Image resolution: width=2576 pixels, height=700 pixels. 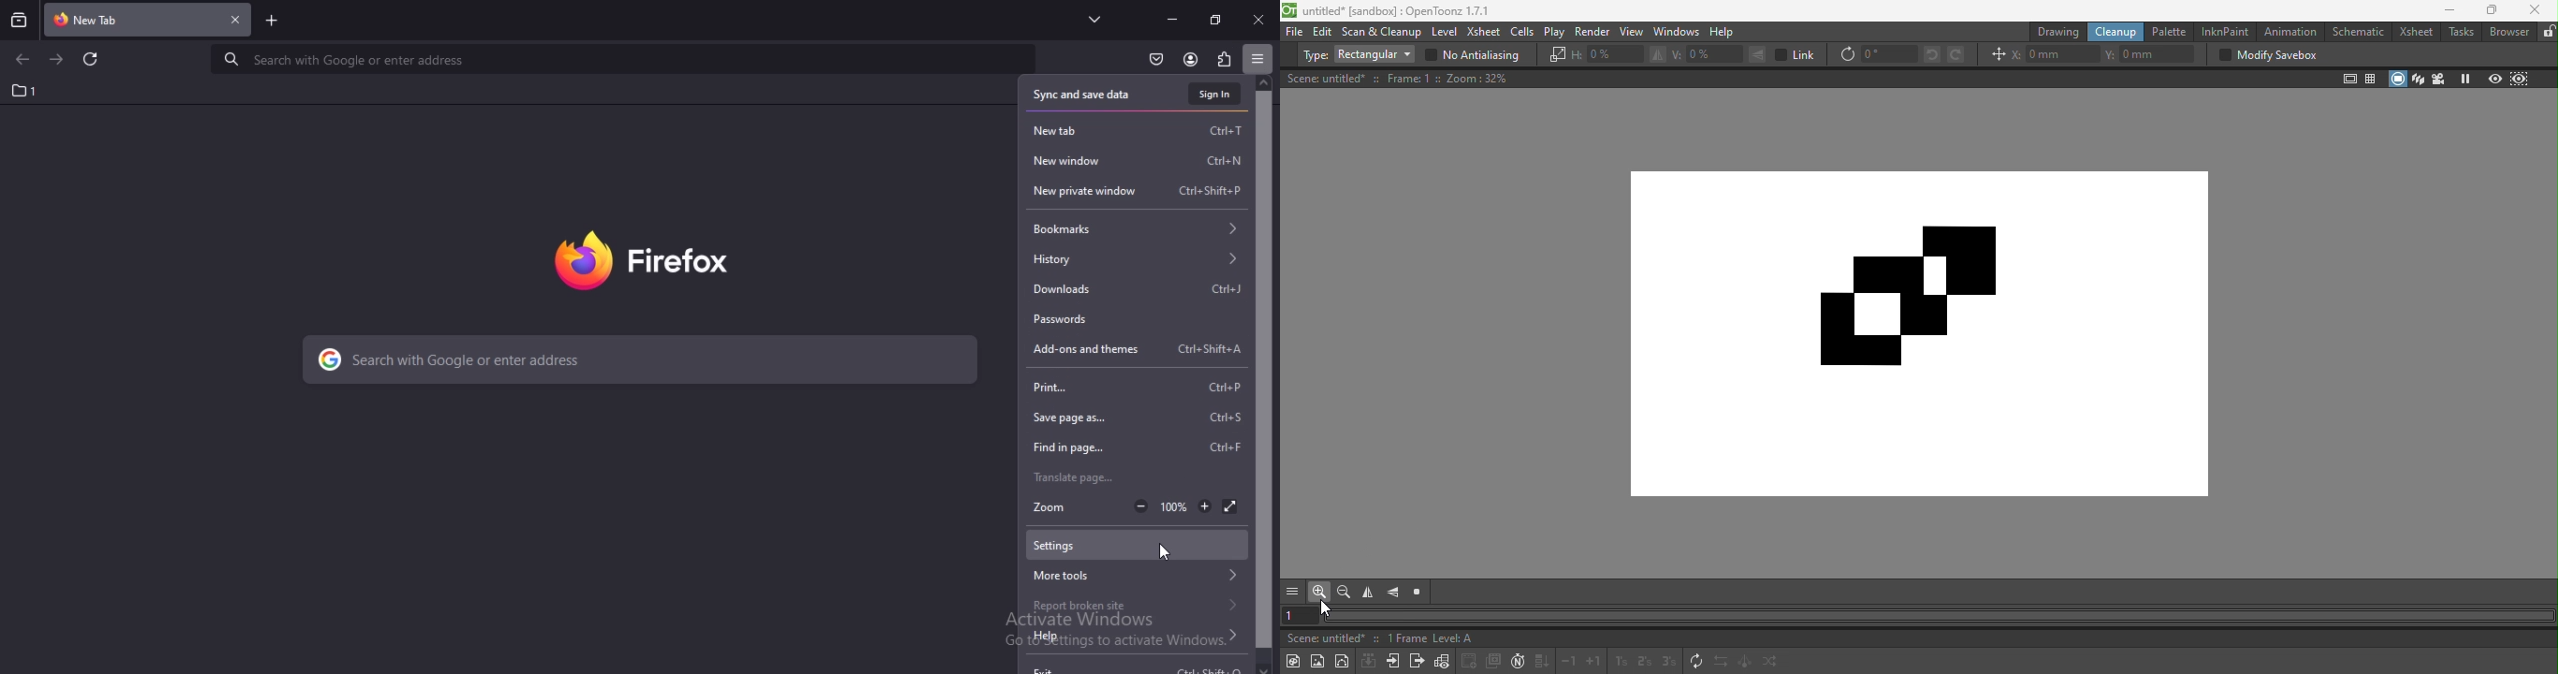 I want to click on passwords, so click(x=1134, y=318).